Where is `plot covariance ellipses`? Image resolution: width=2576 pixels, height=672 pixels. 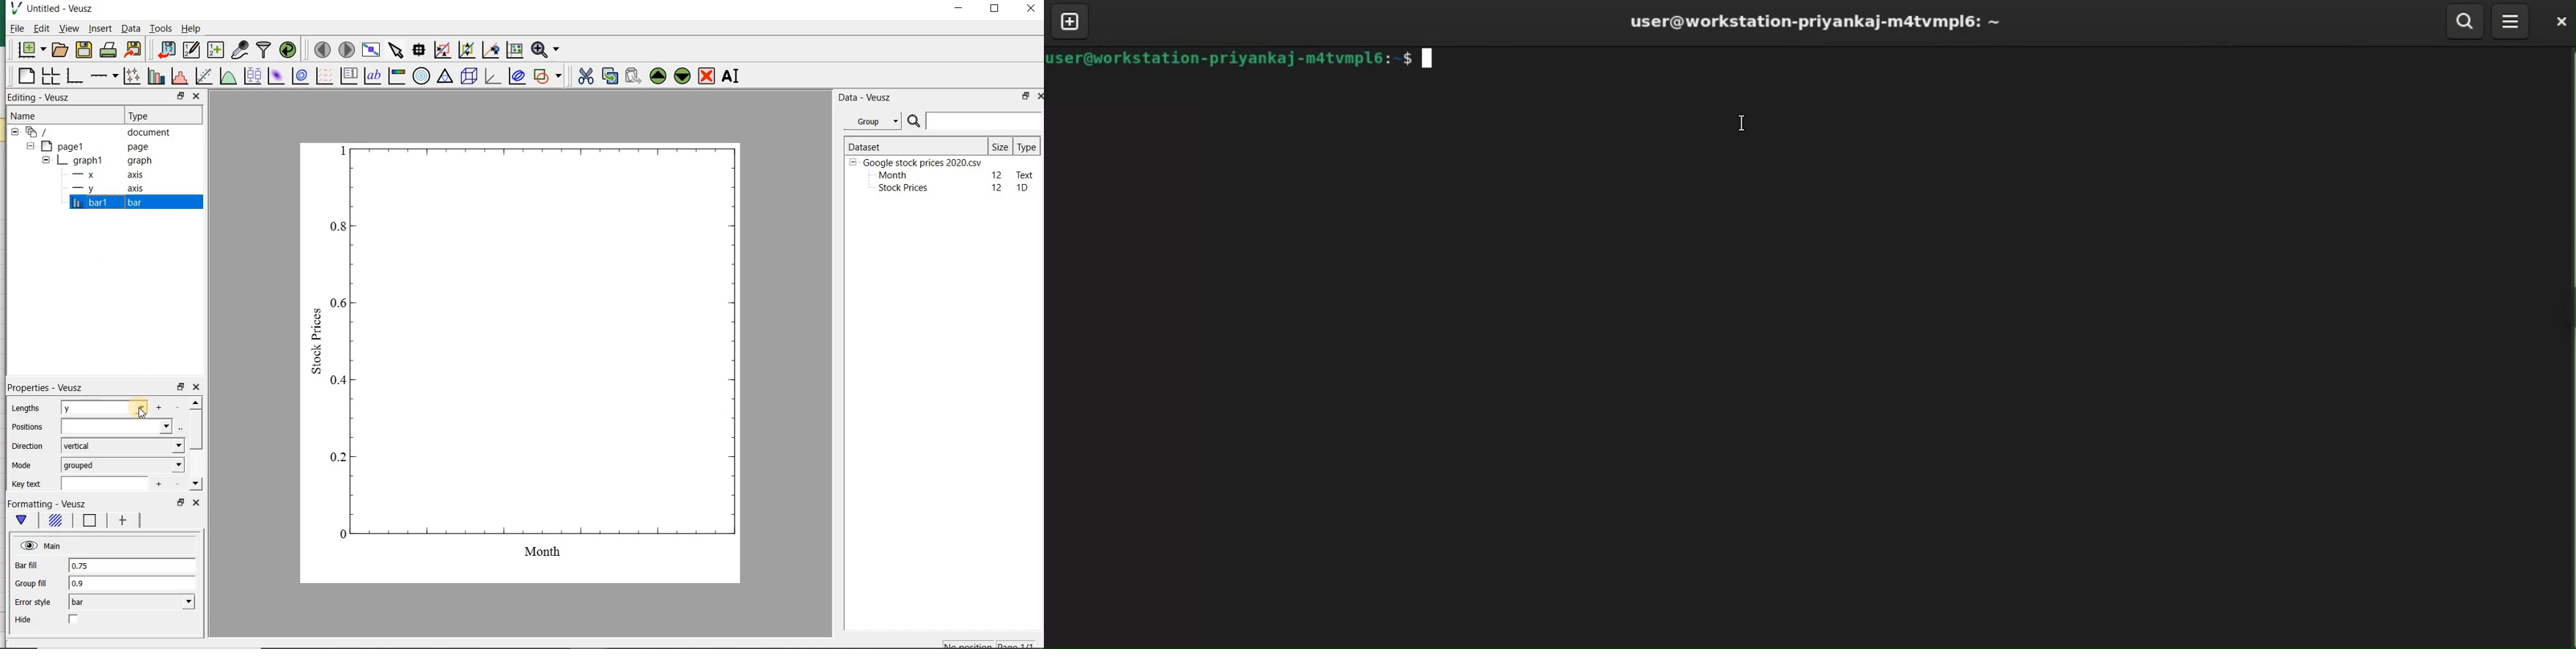
plot covariance ellipses is located at coordinates (517, 76).